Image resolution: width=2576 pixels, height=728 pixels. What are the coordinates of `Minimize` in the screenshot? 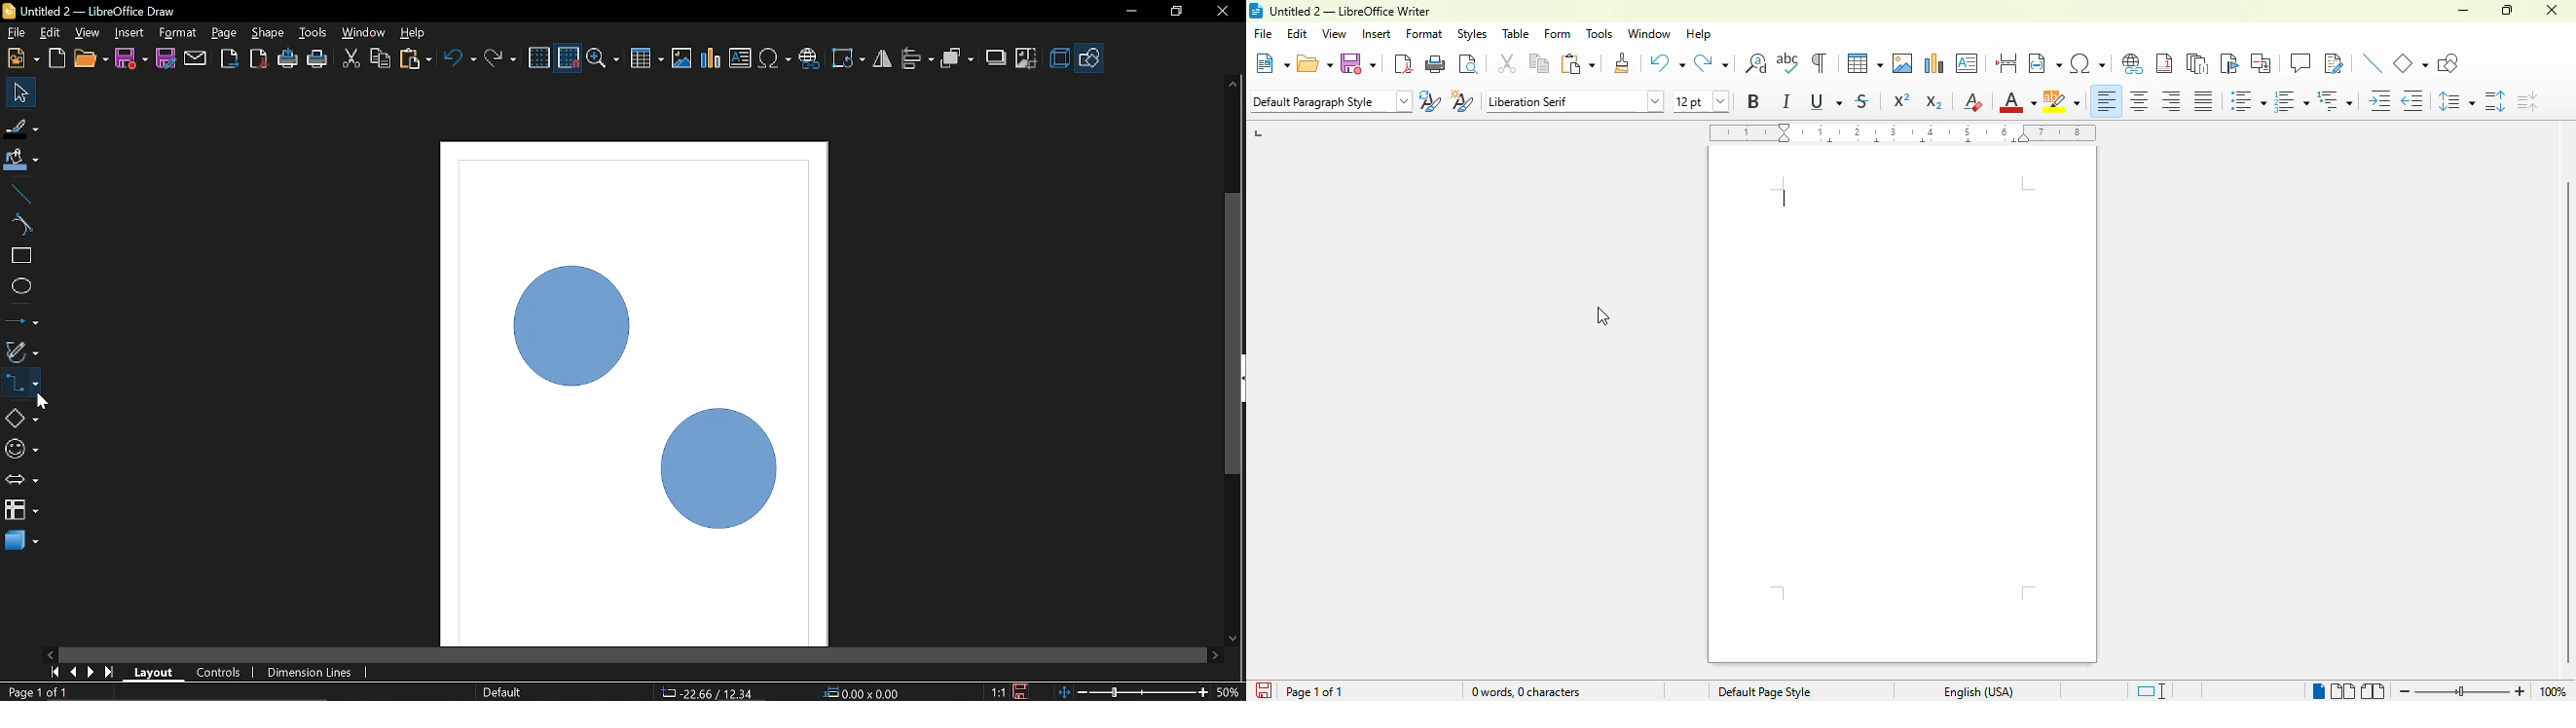 It's located at (1126, 15).